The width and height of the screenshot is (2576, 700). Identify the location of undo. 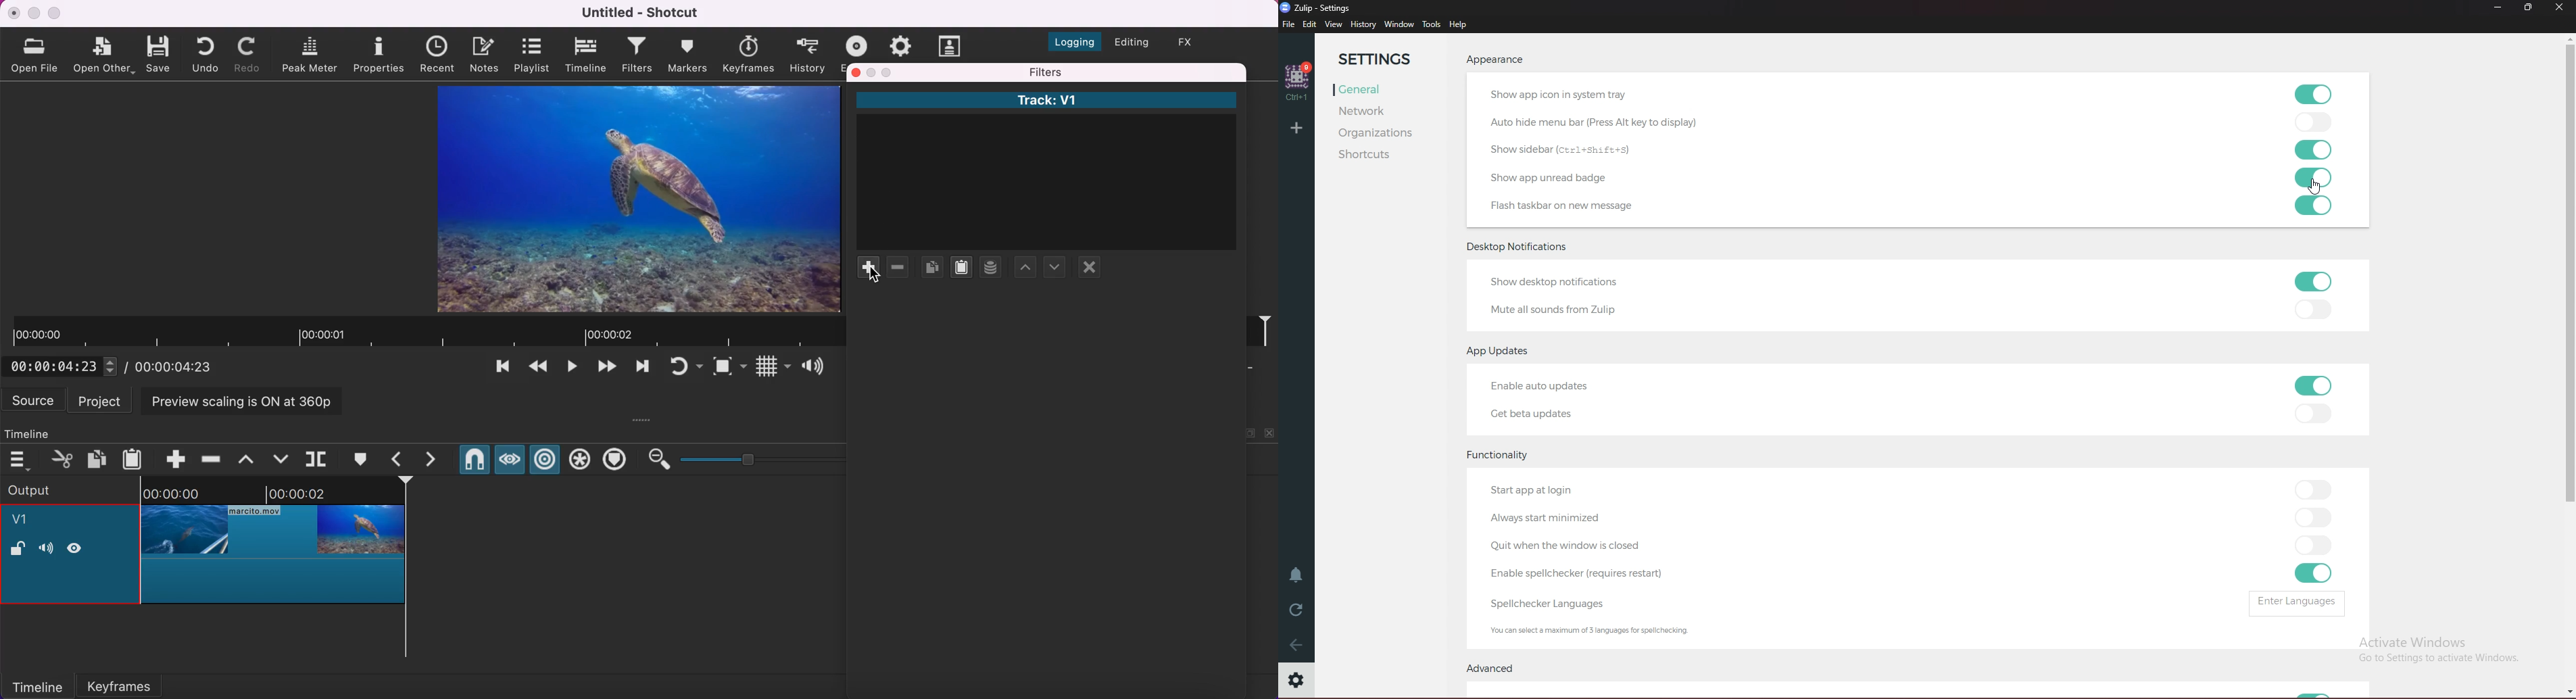
(208, 54).